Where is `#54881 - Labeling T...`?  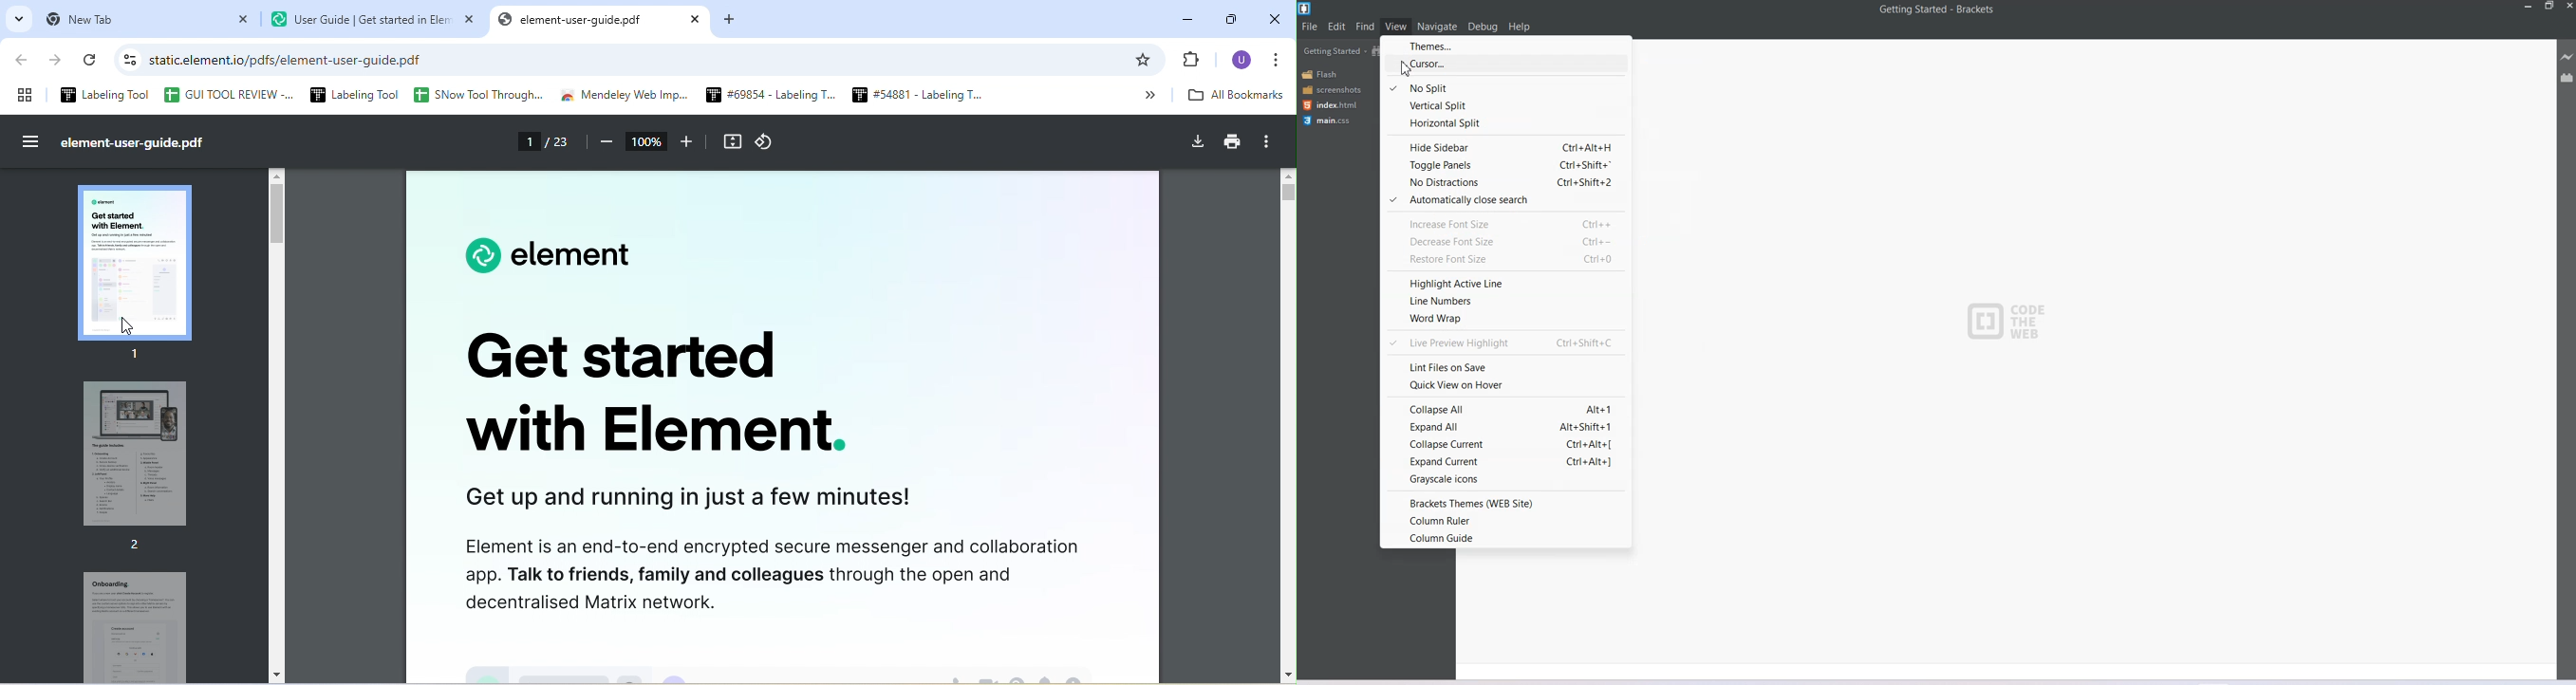
#54881 - Labeling T... is located at coordinates (910, 95).